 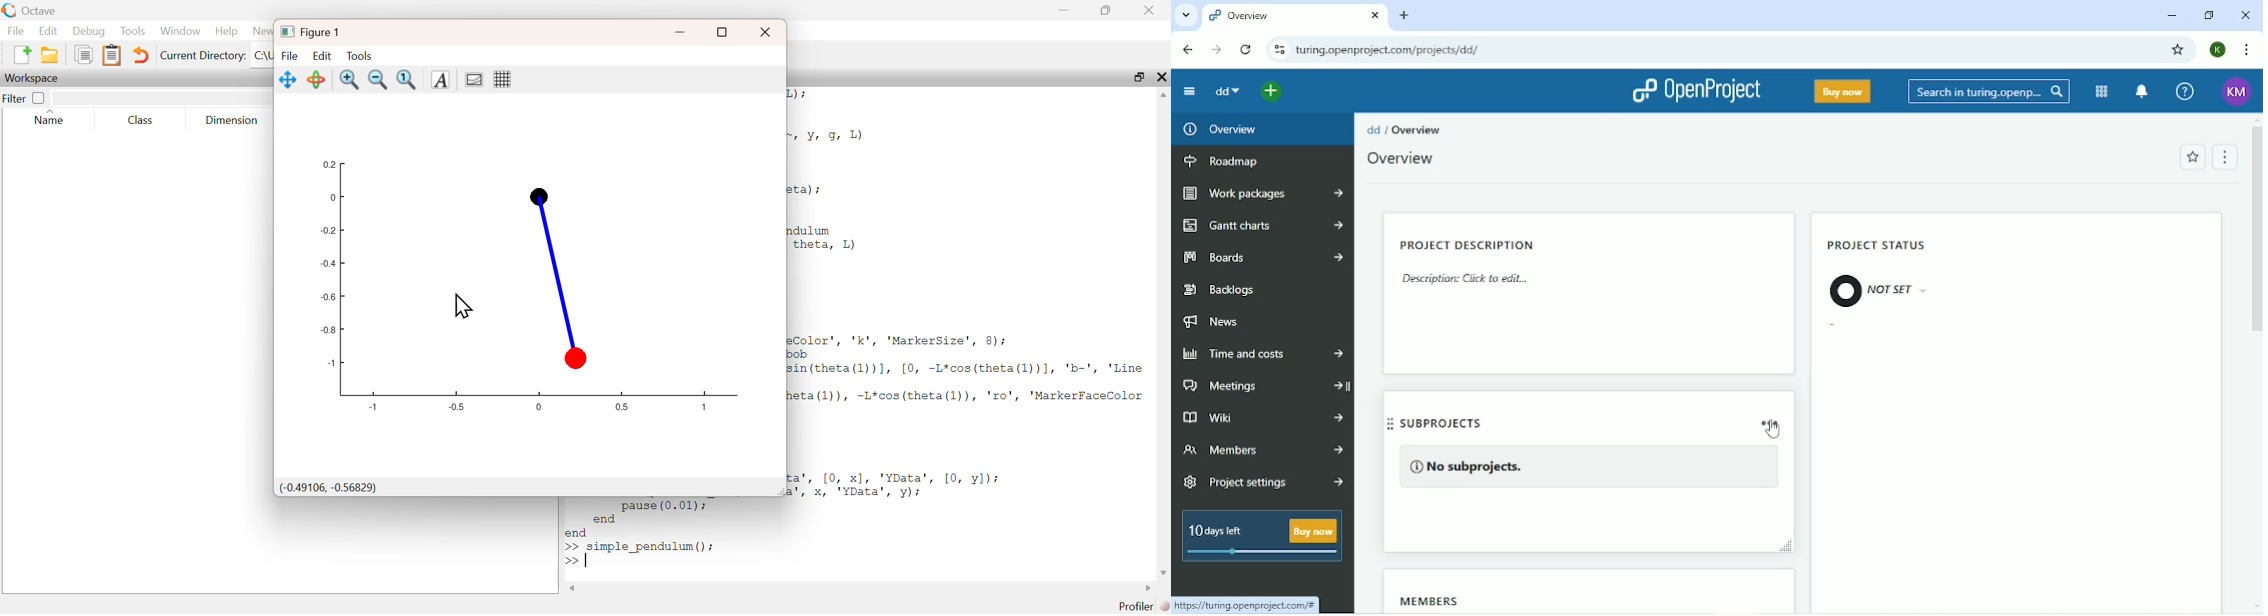 What do you see at coordinates (204, 57) in the screenshot?
I see `Current Directory:` at bounding box center [204, 57].